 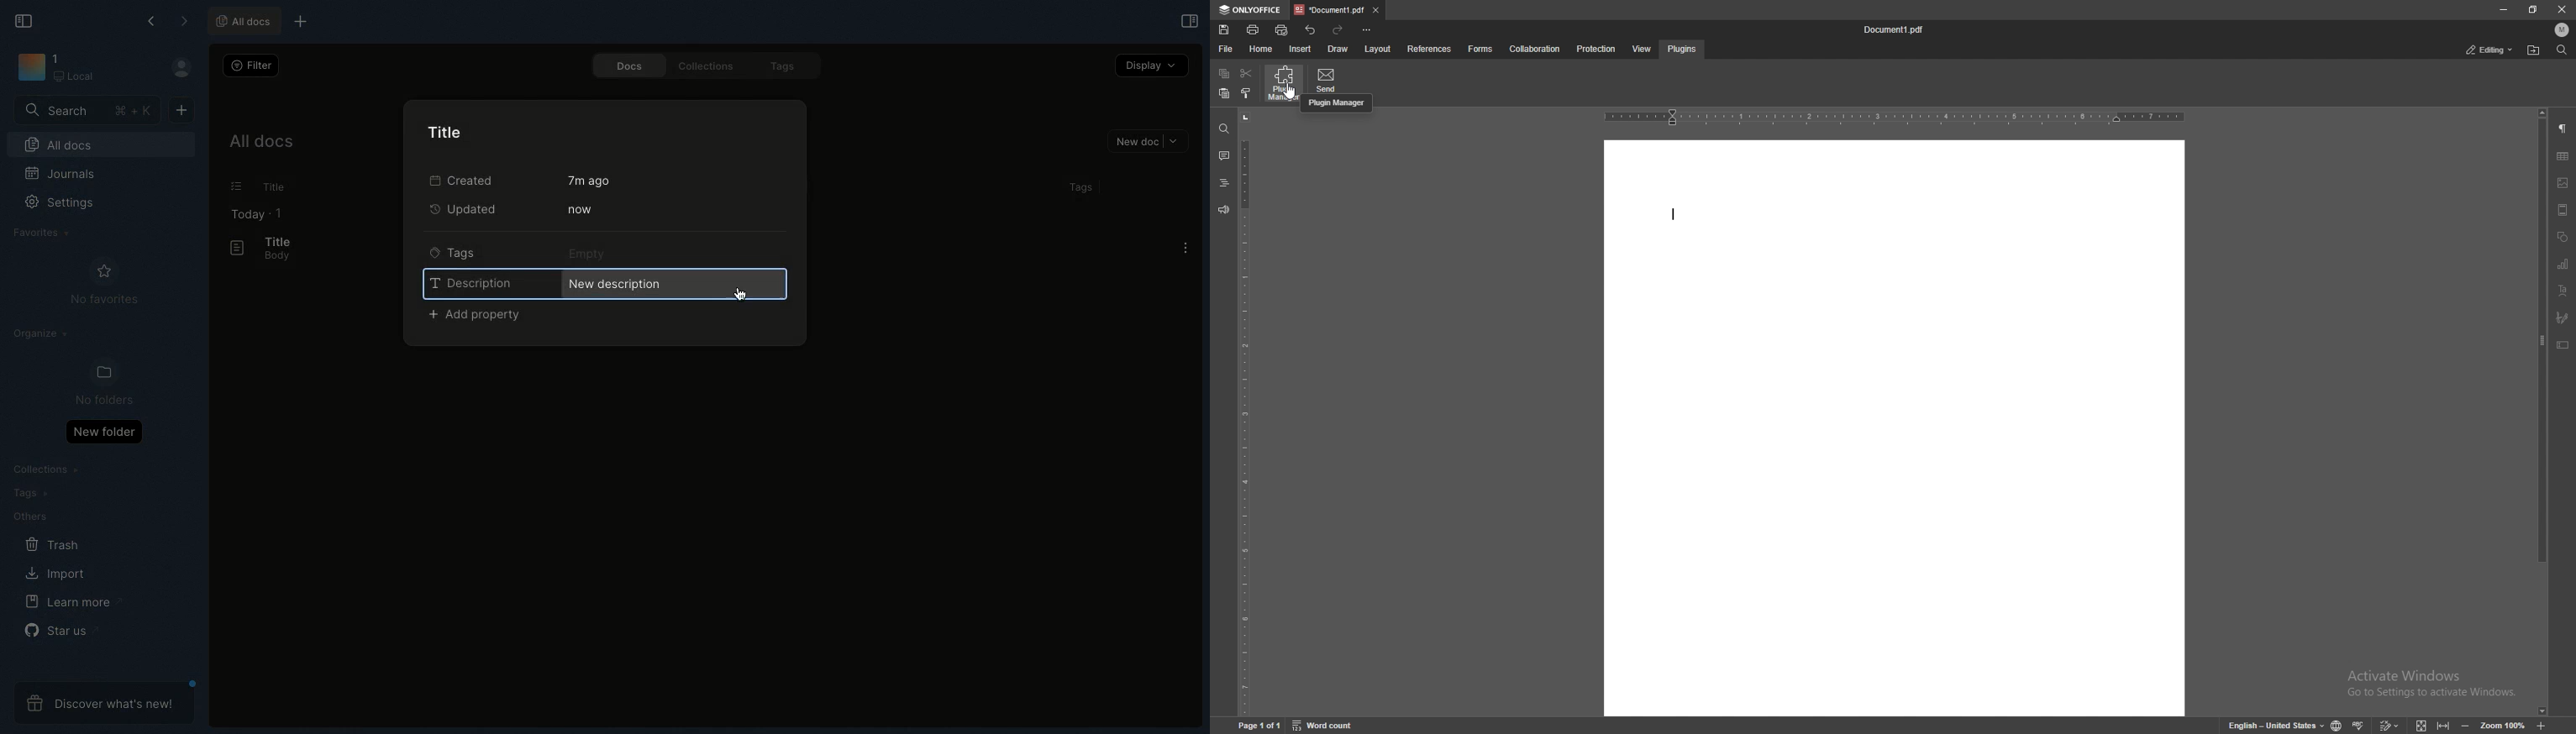 What do you see at coordinates (1185, 248) in the screenshot?
I see `Options` at bounding box center [1185, 248].